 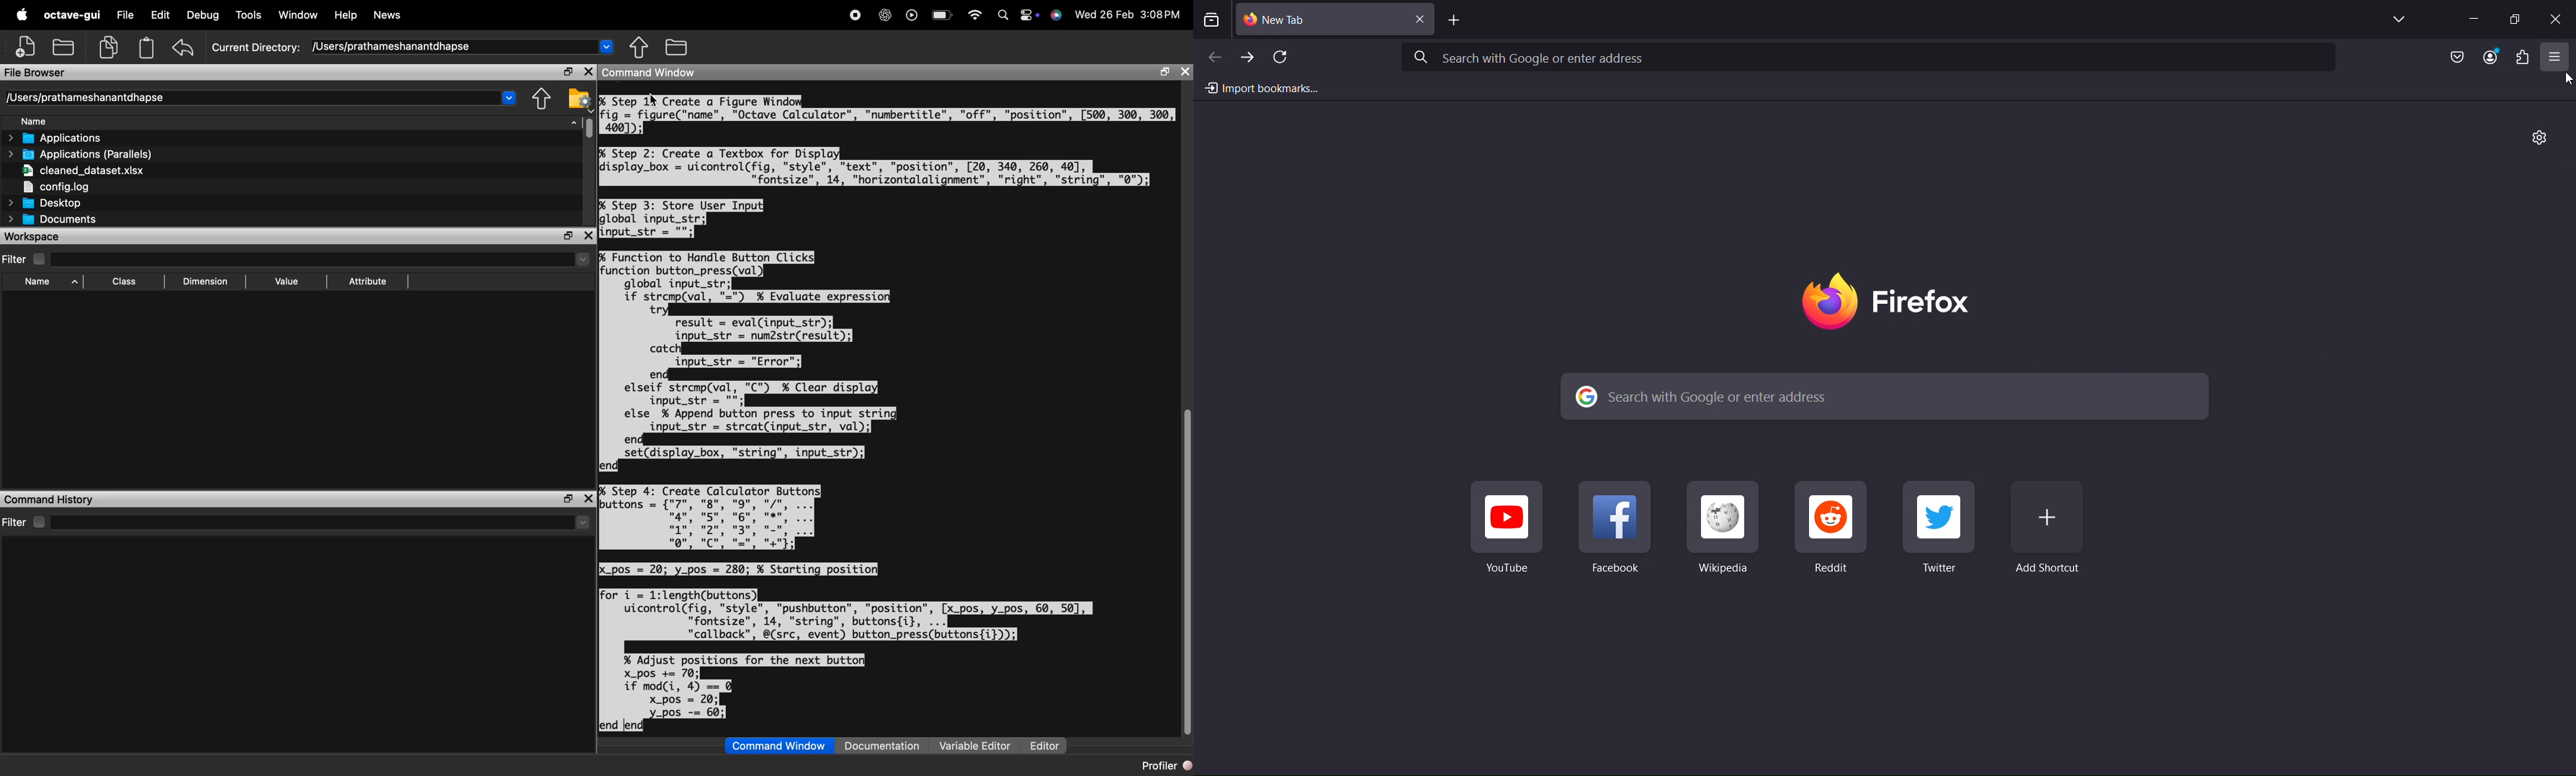 I want to click on cursor, so click(x=2557, y=76).